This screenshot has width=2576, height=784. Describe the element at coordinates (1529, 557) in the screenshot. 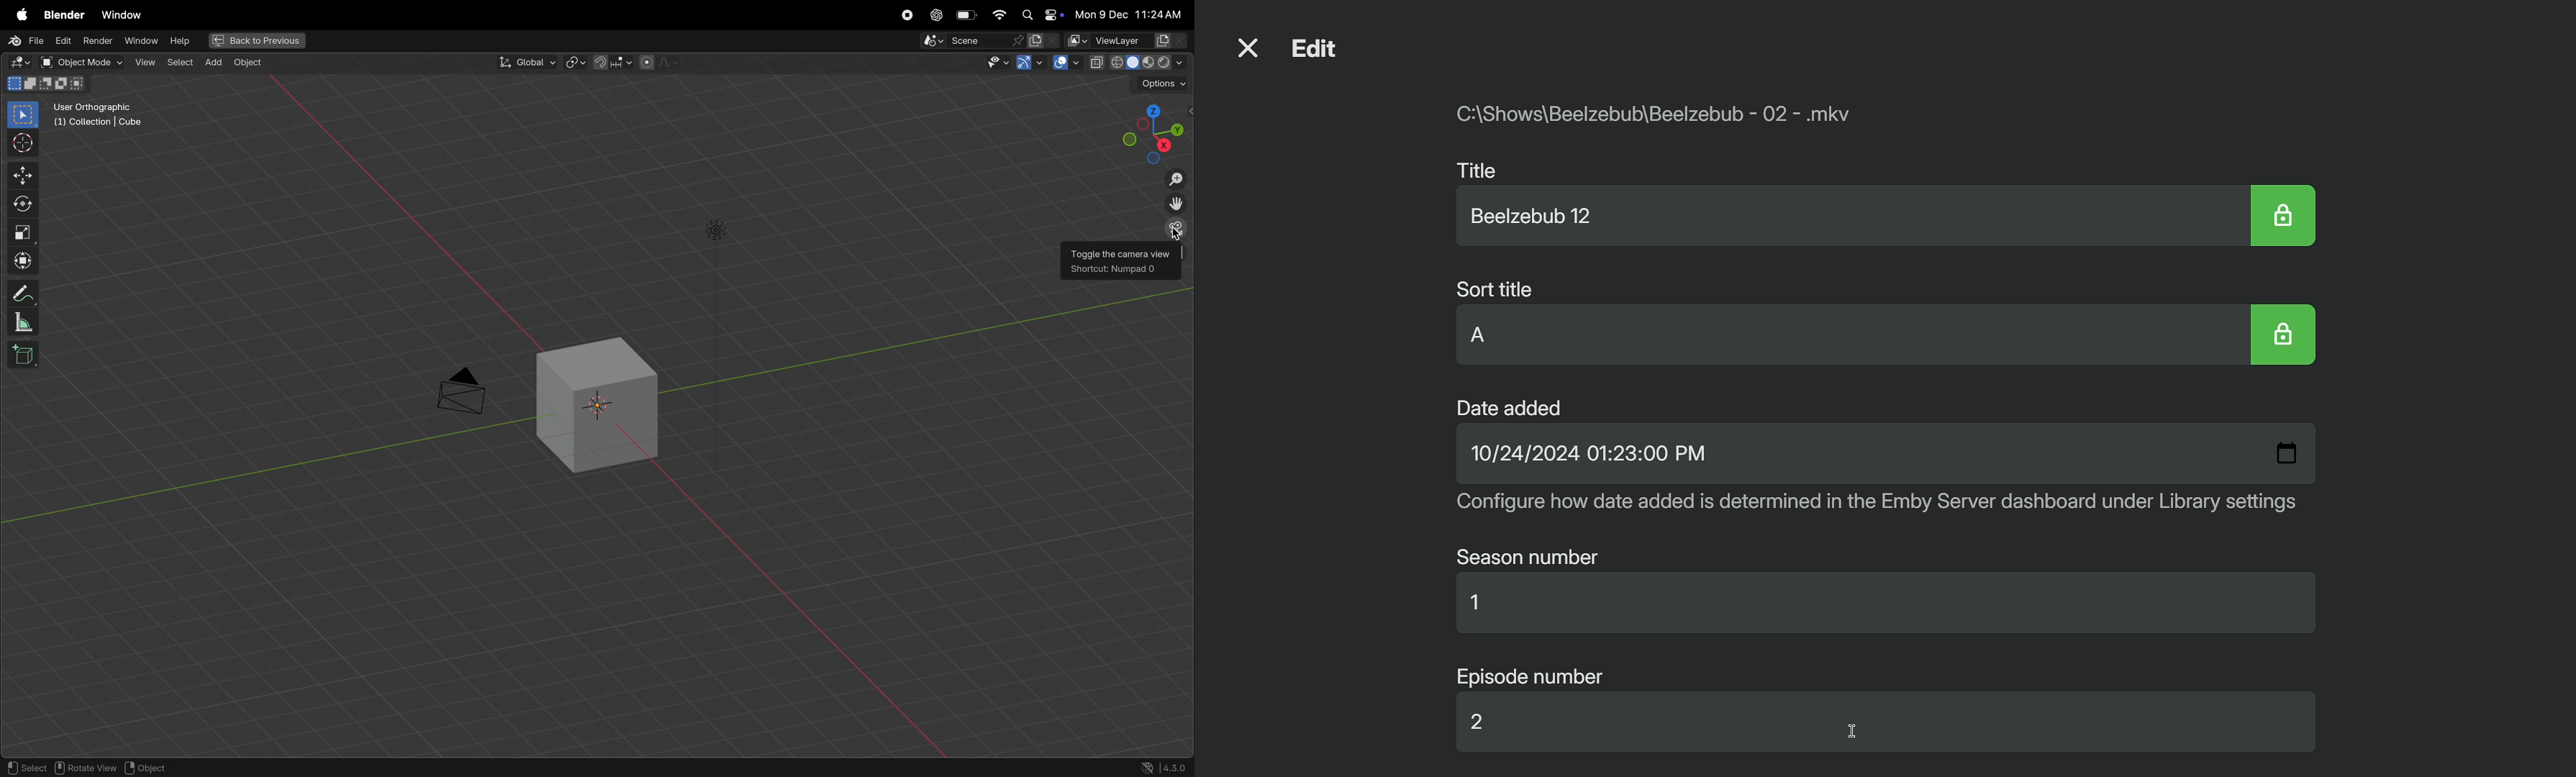

I see `Season number` at that location.